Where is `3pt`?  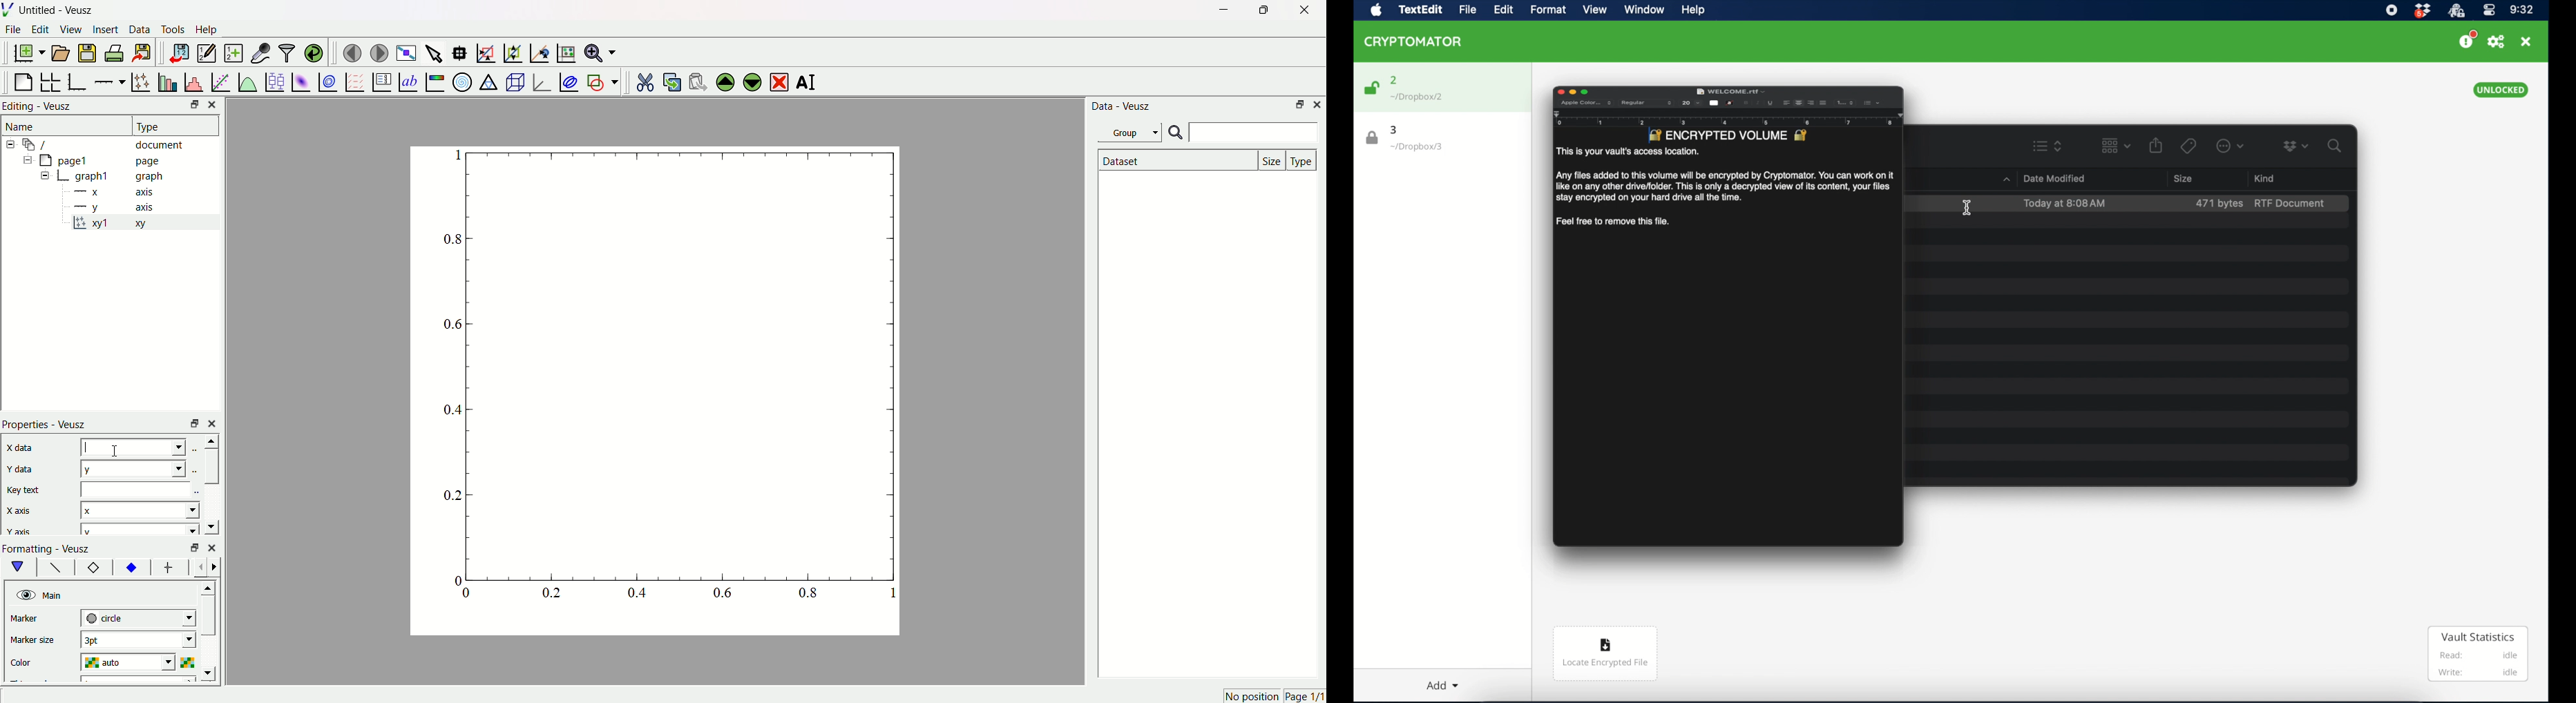
3pt is located at coordinates (137, 639).